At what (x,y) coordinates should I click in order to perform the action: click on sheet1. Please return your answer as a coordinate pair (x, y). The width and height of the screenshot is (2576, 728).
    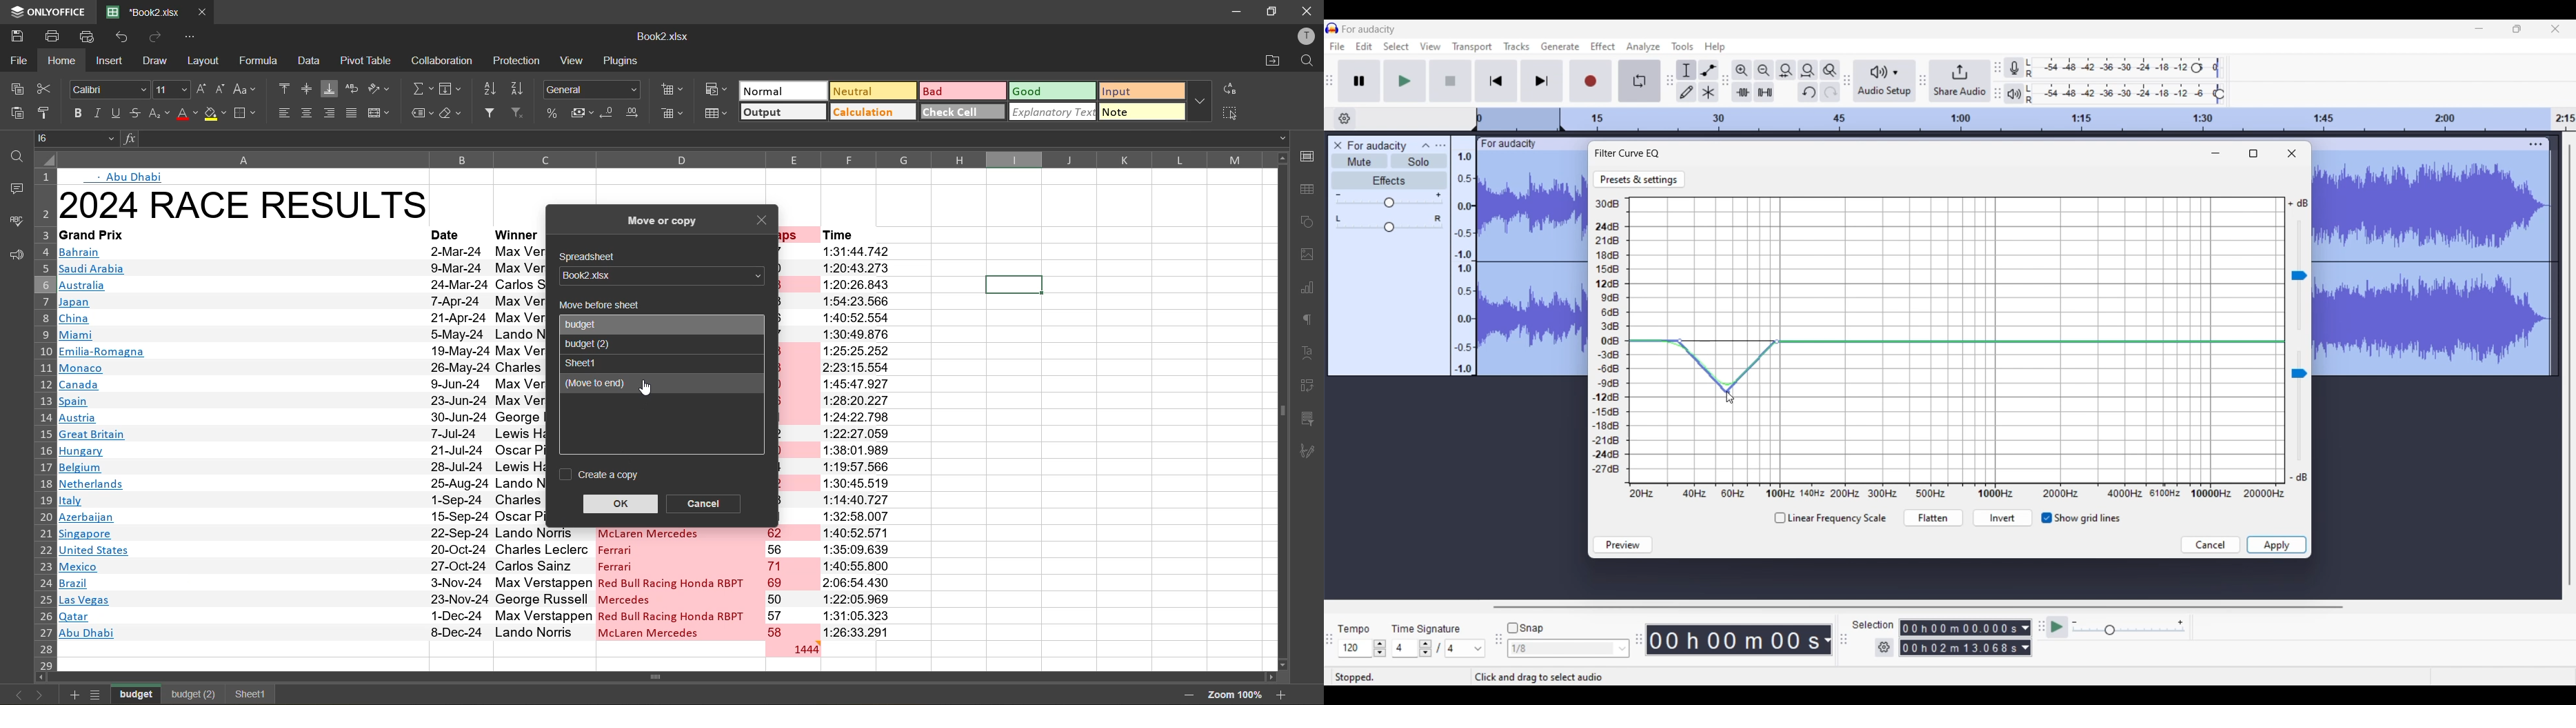
    Looking at the image, I should click on (248, 694).